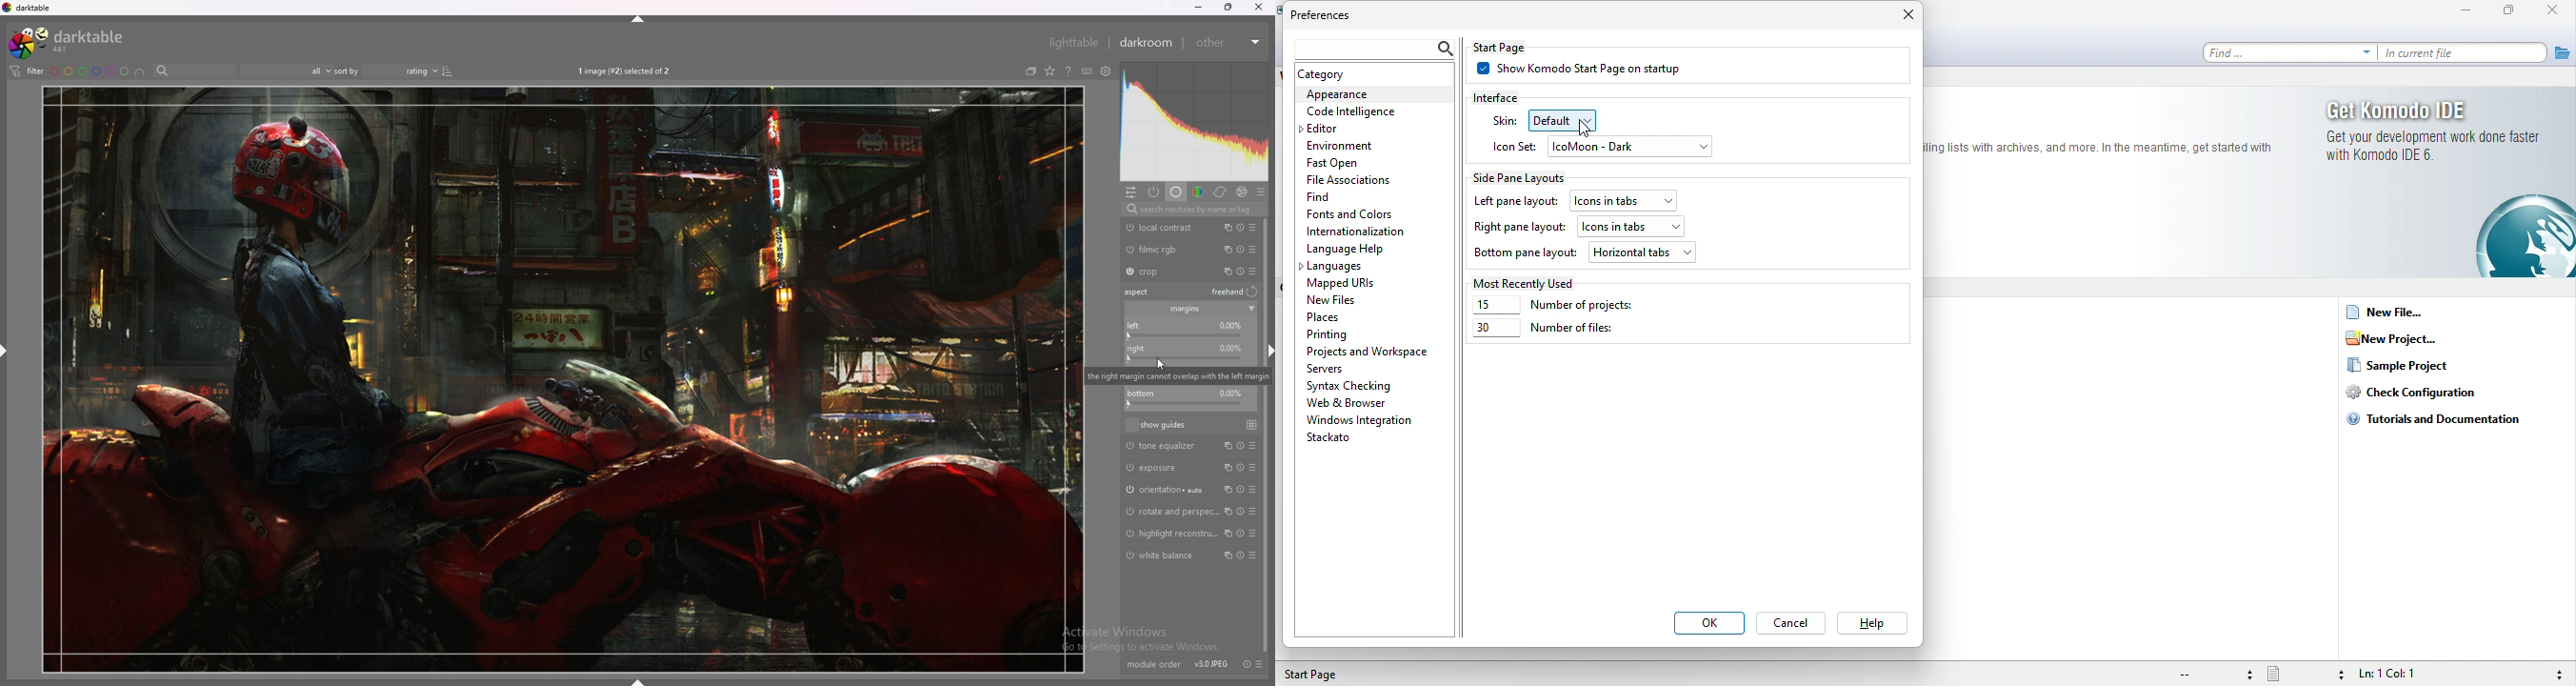 The width and height of the screenshot is (2576, 700). What do you see at coordinates (2305, 674) in the screenshot?
I see `file type` at bounding box center [2305, 674].